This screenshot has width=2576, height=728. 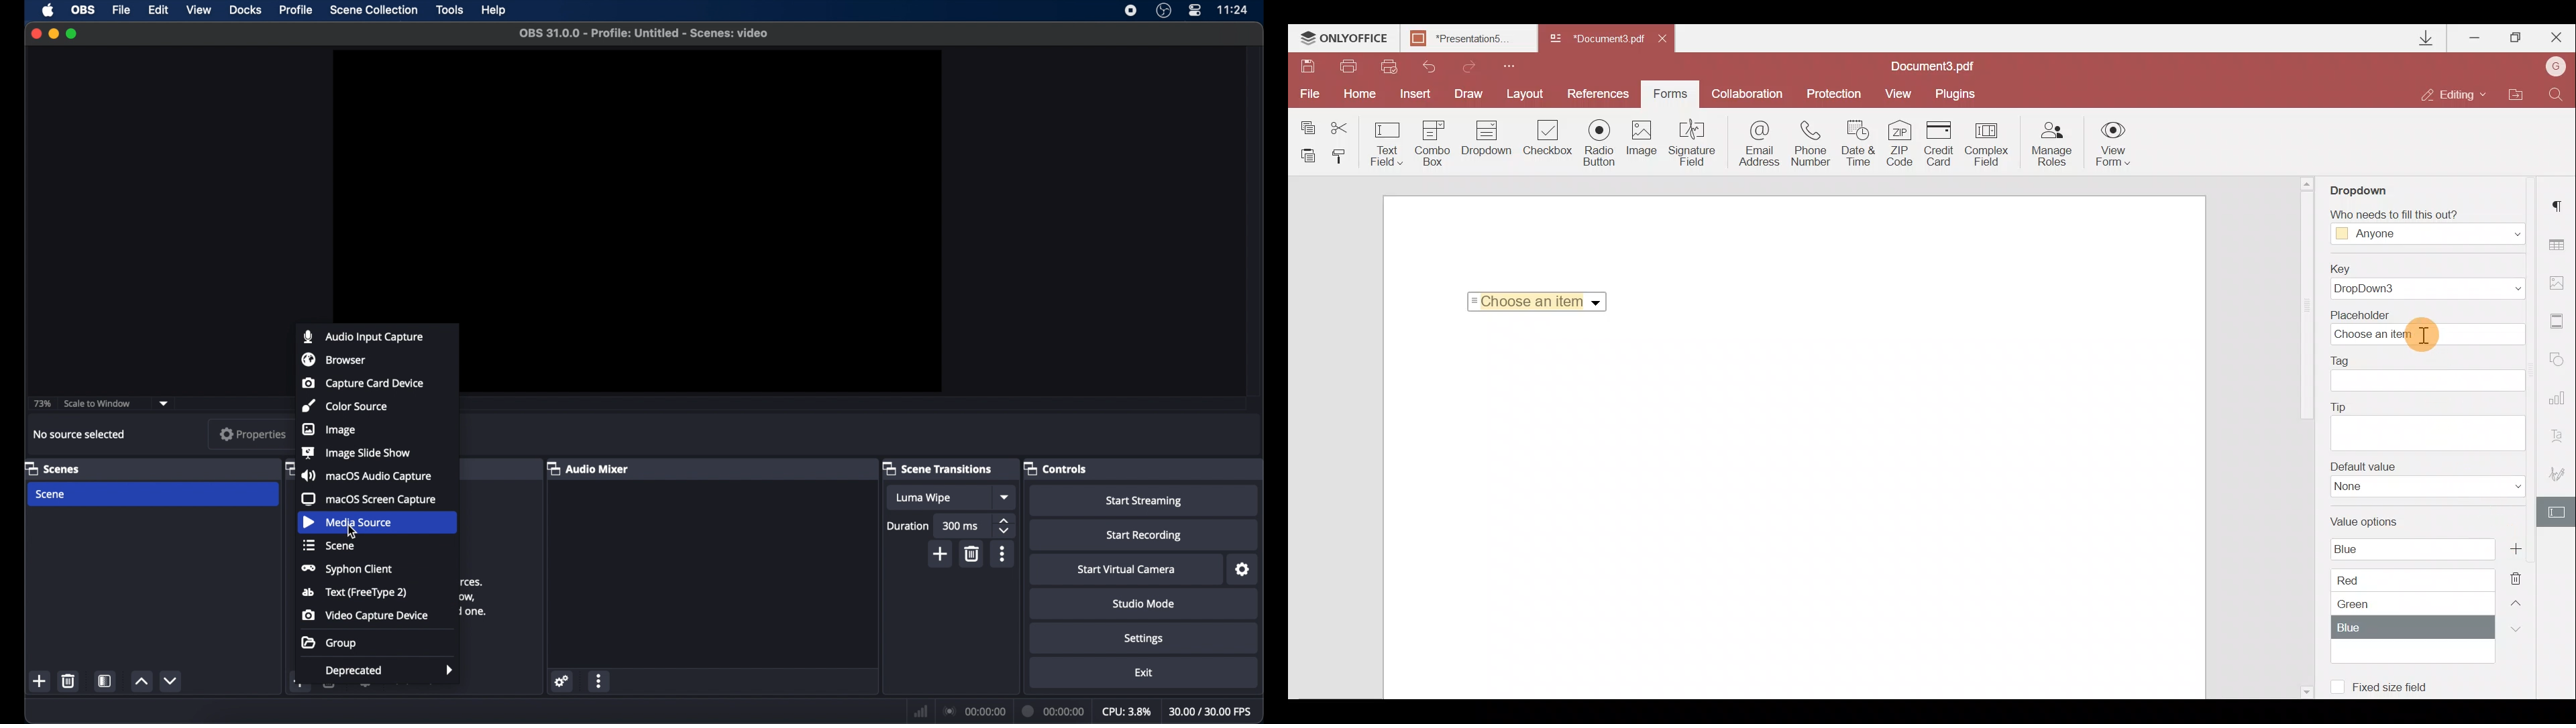 What do you see at coordinates (2557, 511) in the screenshot?
I see `Form settings` at bounding box center [2557, 511].